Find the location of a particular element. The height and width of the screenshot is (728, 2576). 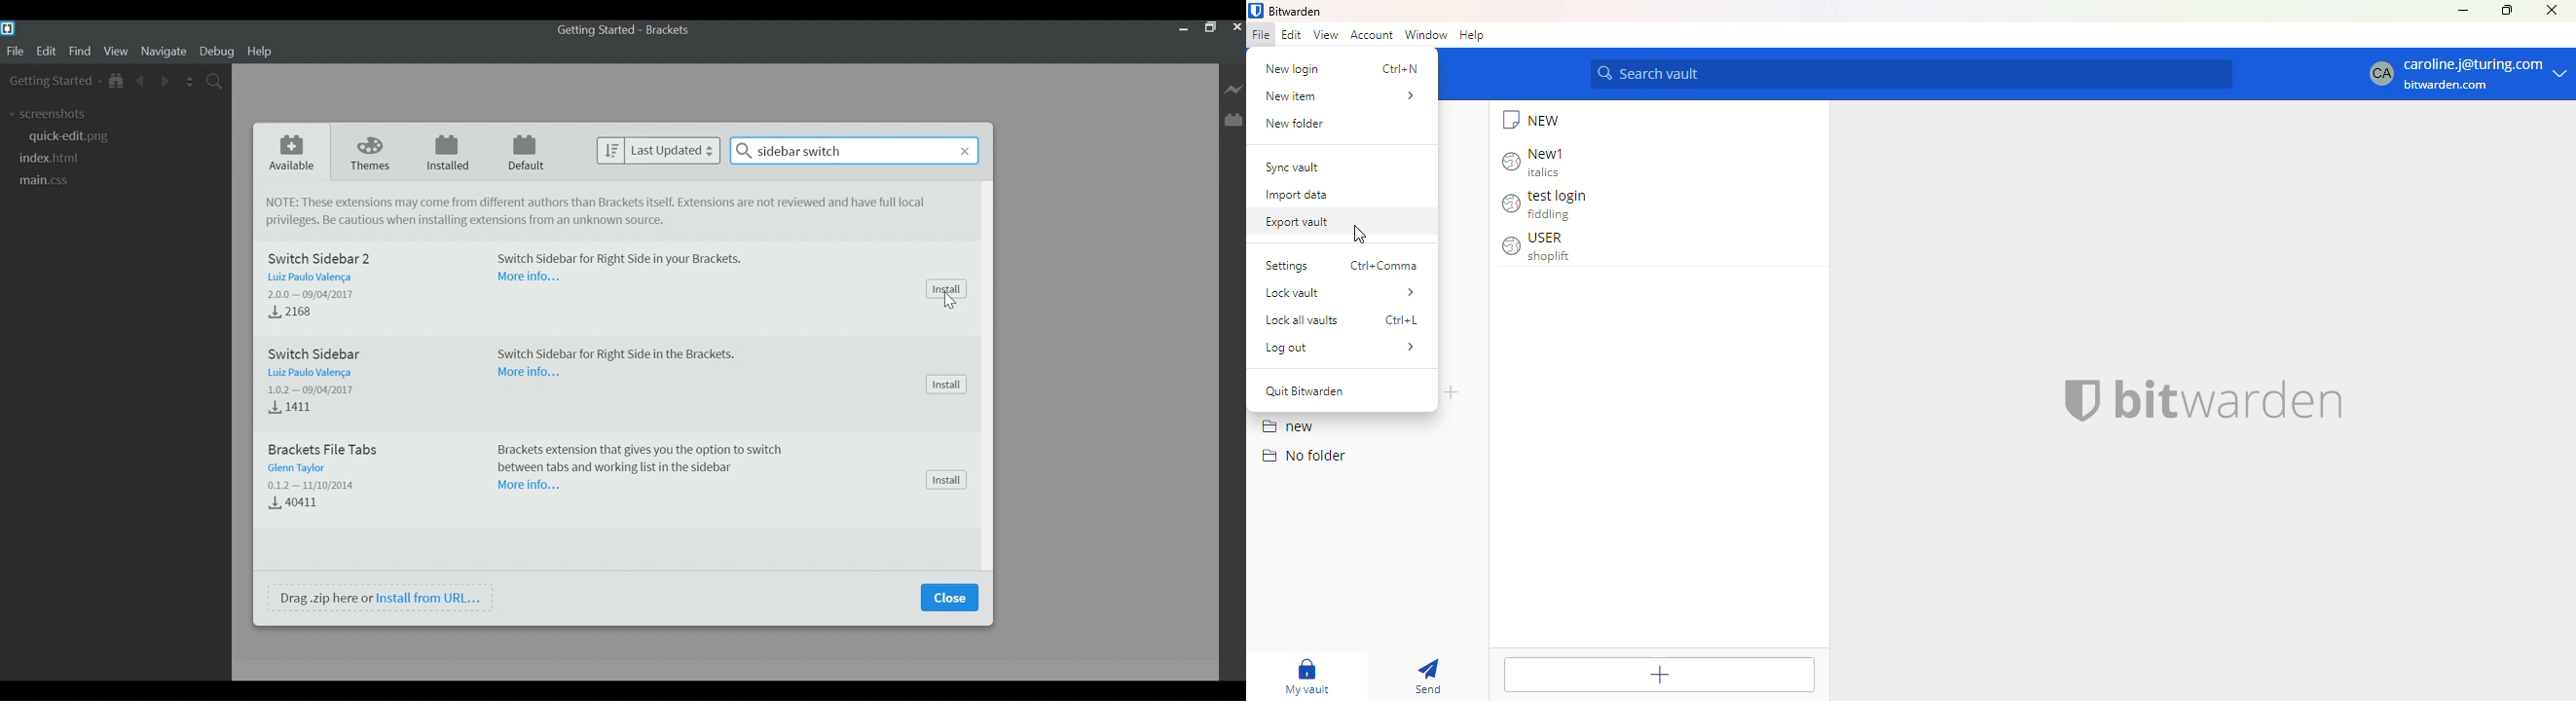

install is located at coordinates (945, 480).